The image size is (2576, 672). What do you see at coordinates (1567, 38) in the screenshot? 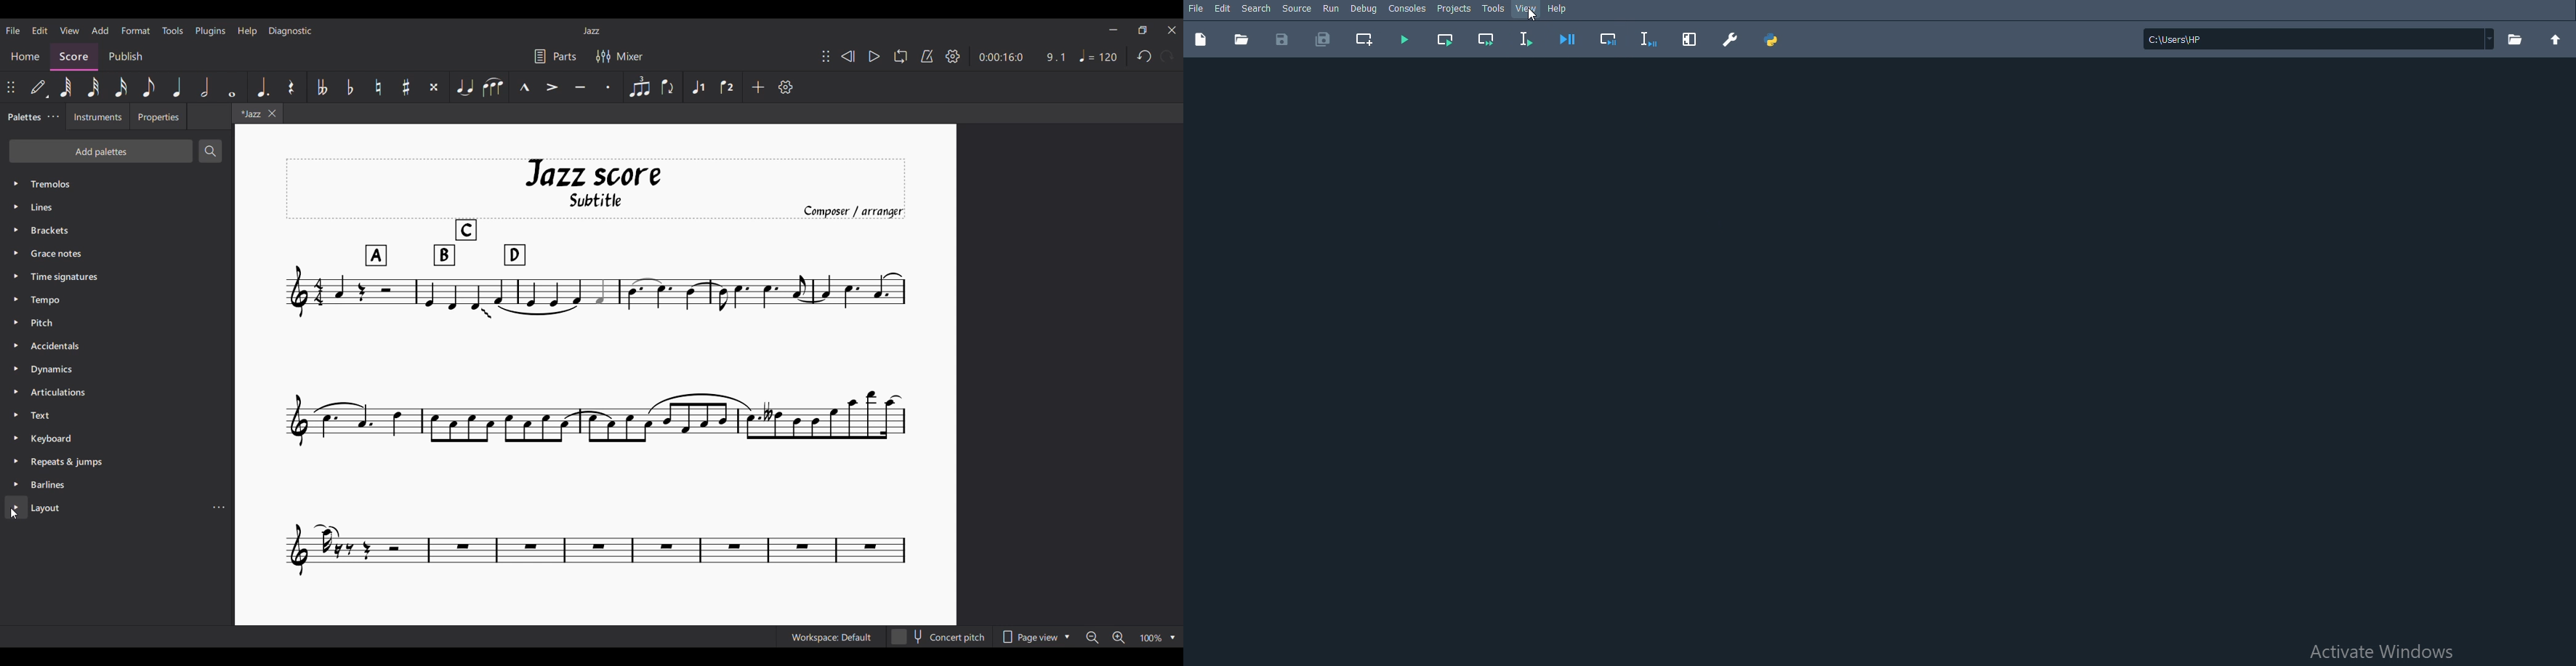
I see `Debug file` at bounding box center [1567, 38].